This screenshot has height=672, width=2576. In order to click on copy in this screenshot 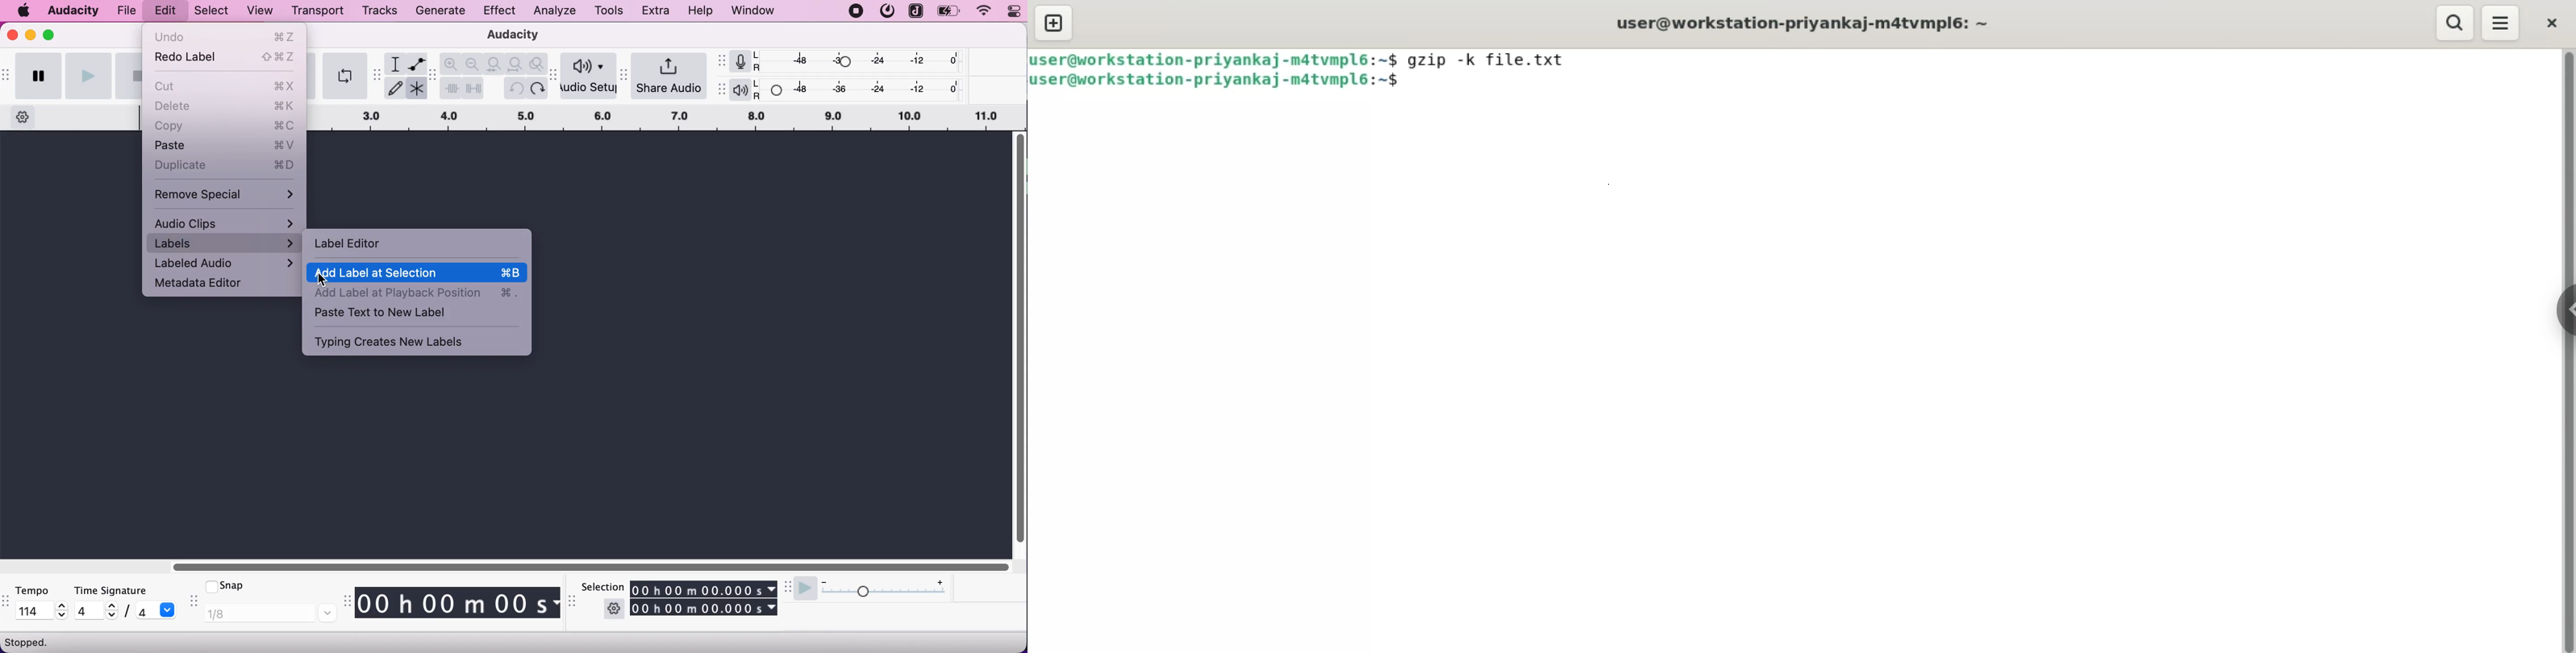, I will do `click(225, 126)`.